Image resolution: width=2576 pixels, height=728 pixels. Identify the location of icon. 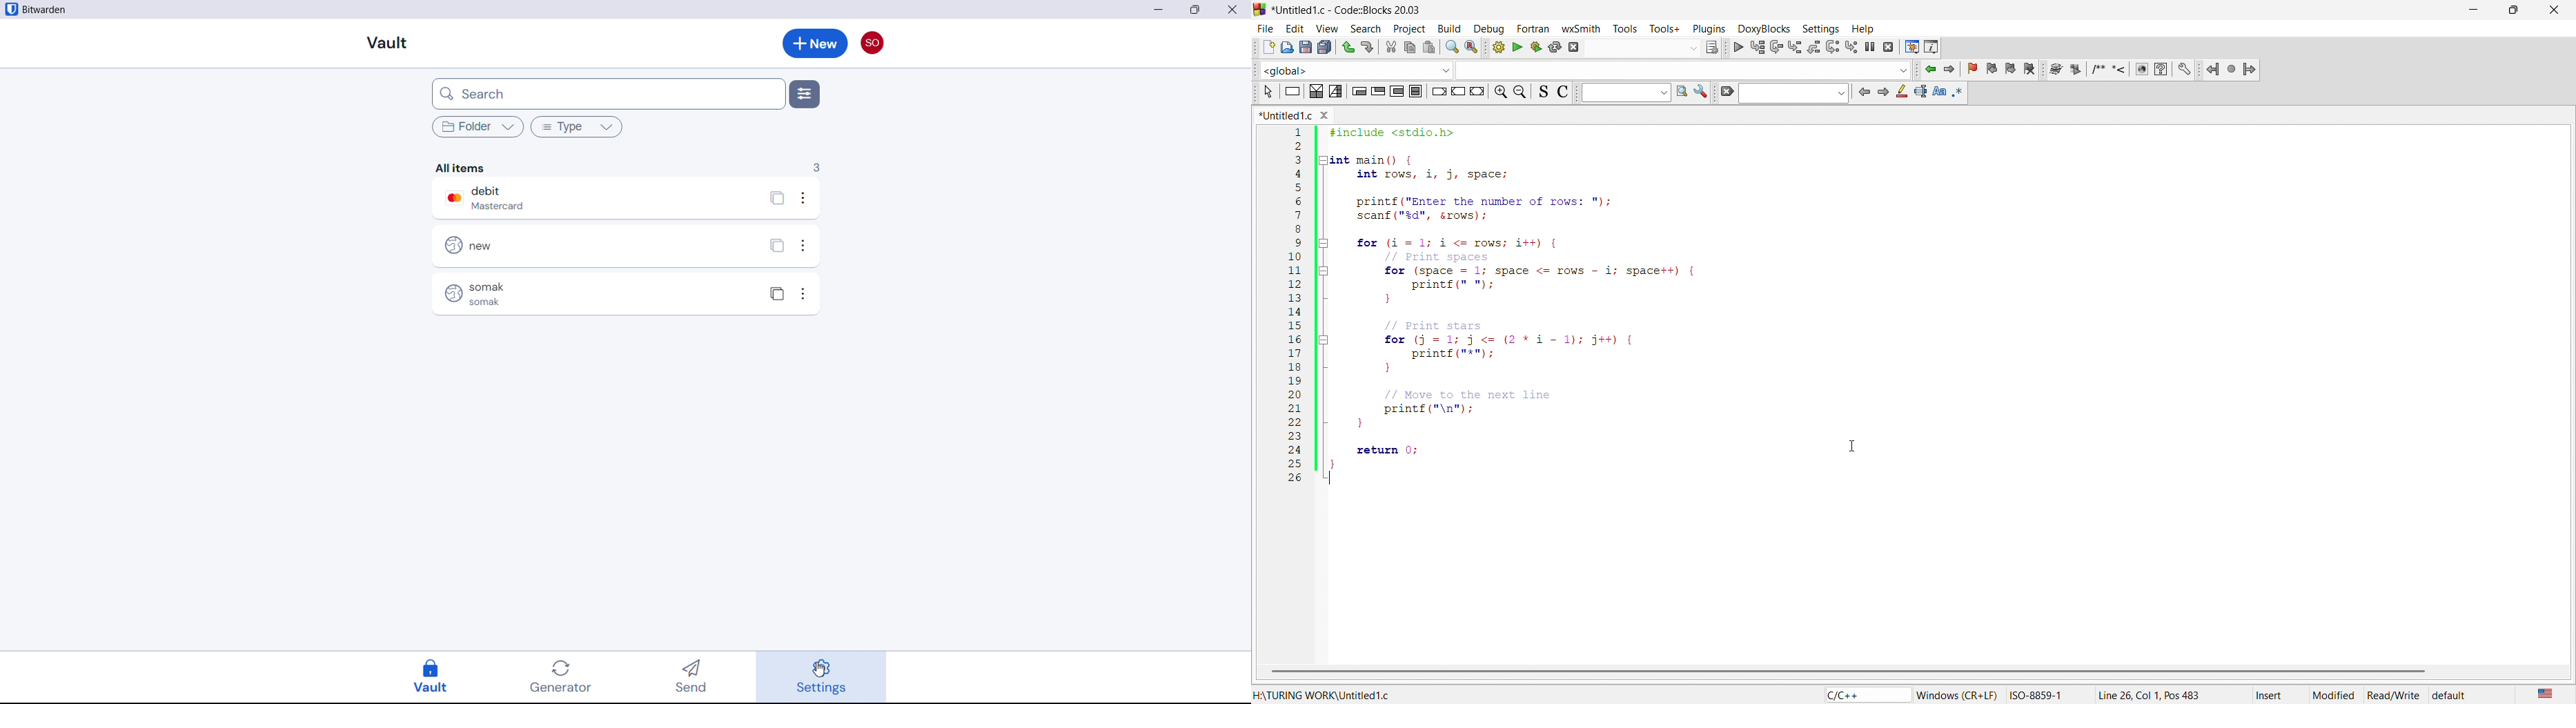
(1942, 93).